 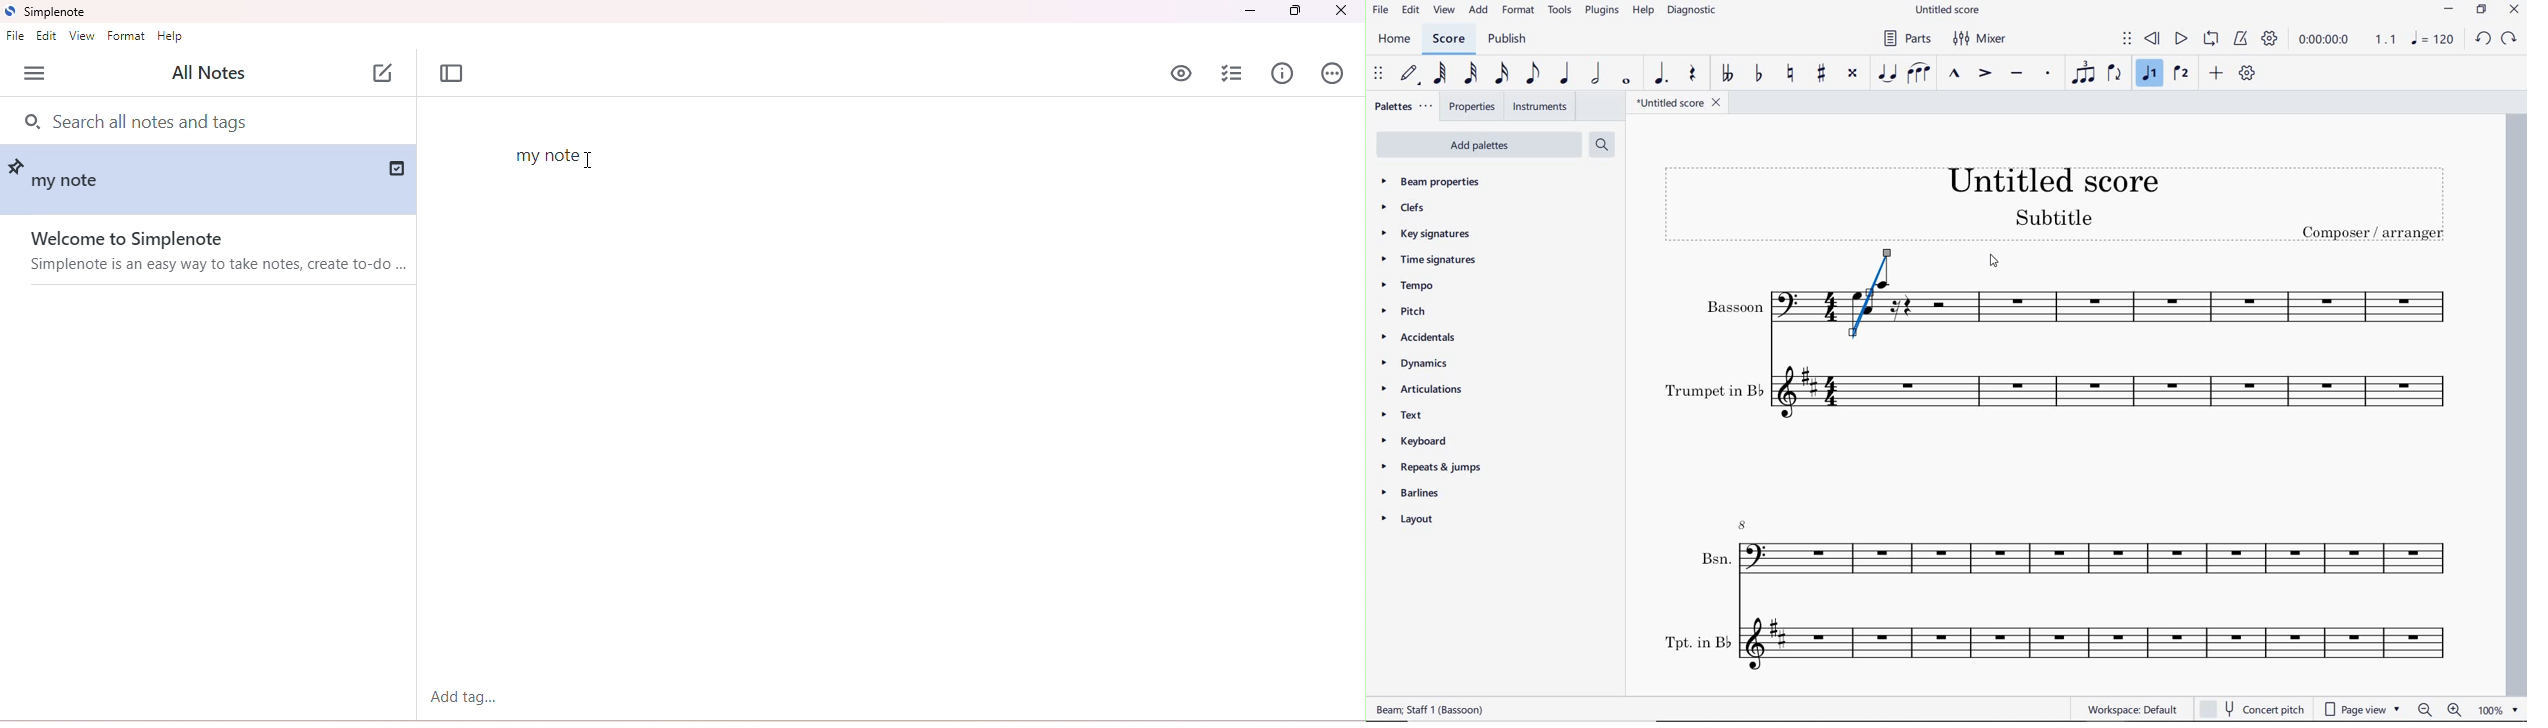 What do you see at coordinates (2085, 72) in the screenshot?
I see `tuplet` at bounding box center [2085, 72].